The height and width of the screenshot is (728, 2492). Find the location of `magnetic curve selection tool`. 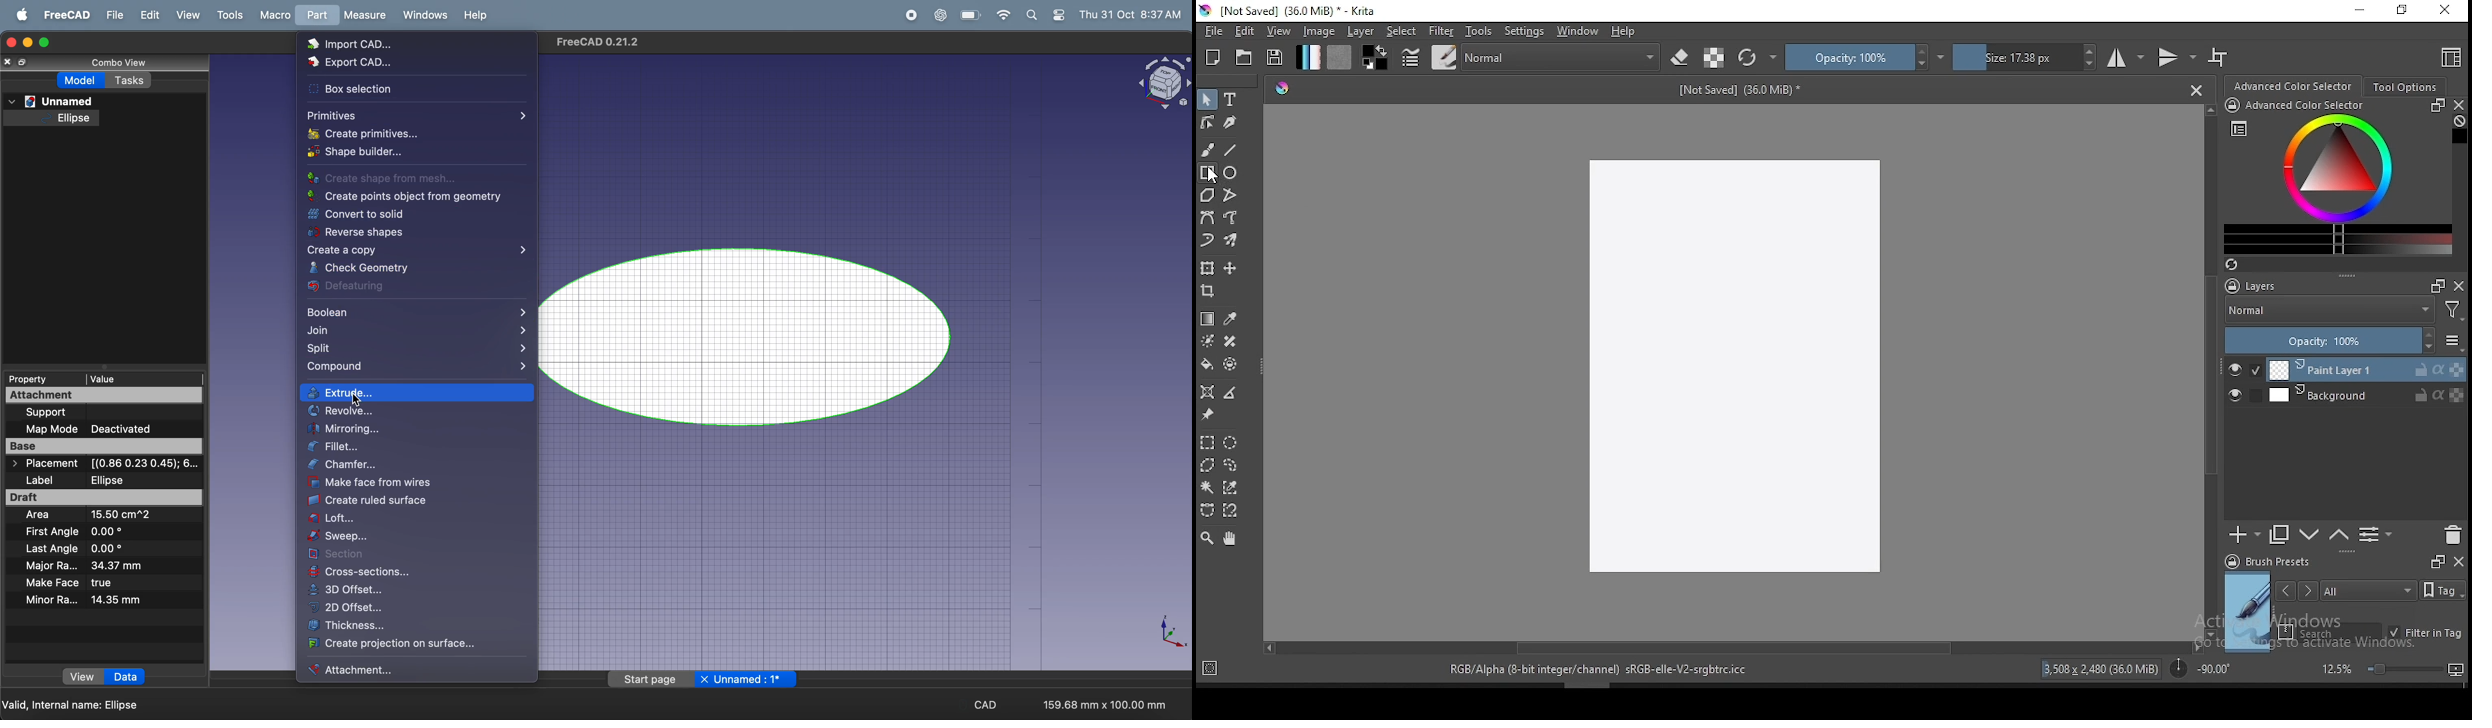

magnetic curve selection tool is located at coordinates (1228, 510).